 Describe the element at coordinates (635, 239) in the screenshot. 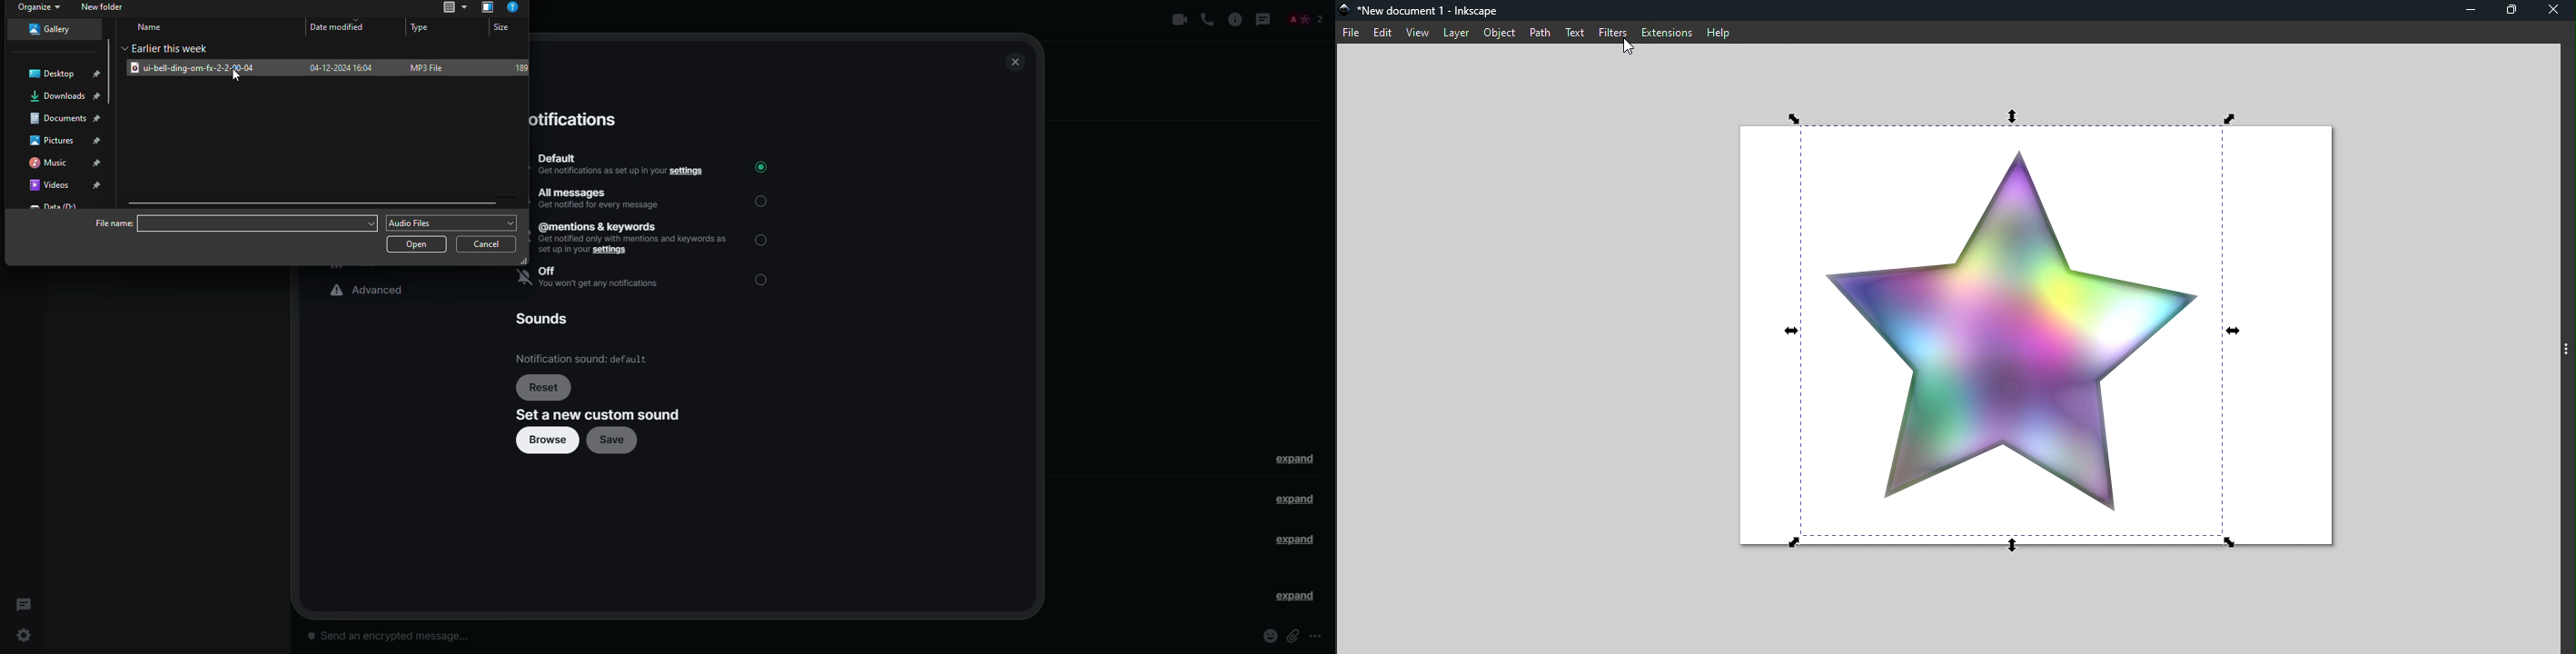

I see `, @mentions & keywords
2 Get notified only with mentions snd keywords as
Setup i your settings` at that location.